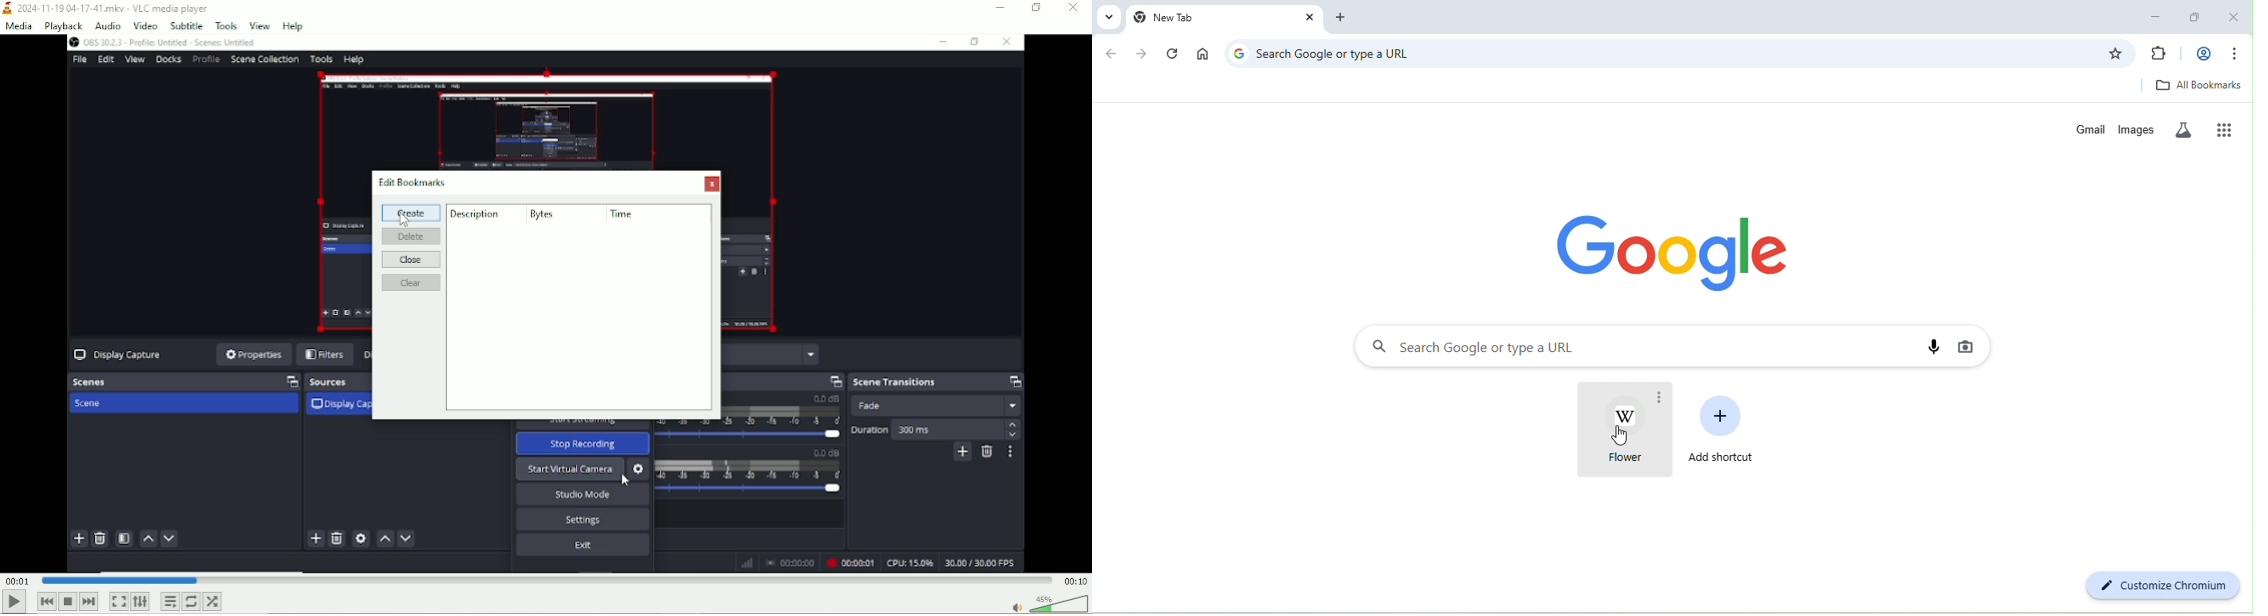 This screenshot has height=616, width=2268. What do you see at coordinates (1001, 8) in the screenshot?
I see `Minimize` at bounding box center [1001, 8].